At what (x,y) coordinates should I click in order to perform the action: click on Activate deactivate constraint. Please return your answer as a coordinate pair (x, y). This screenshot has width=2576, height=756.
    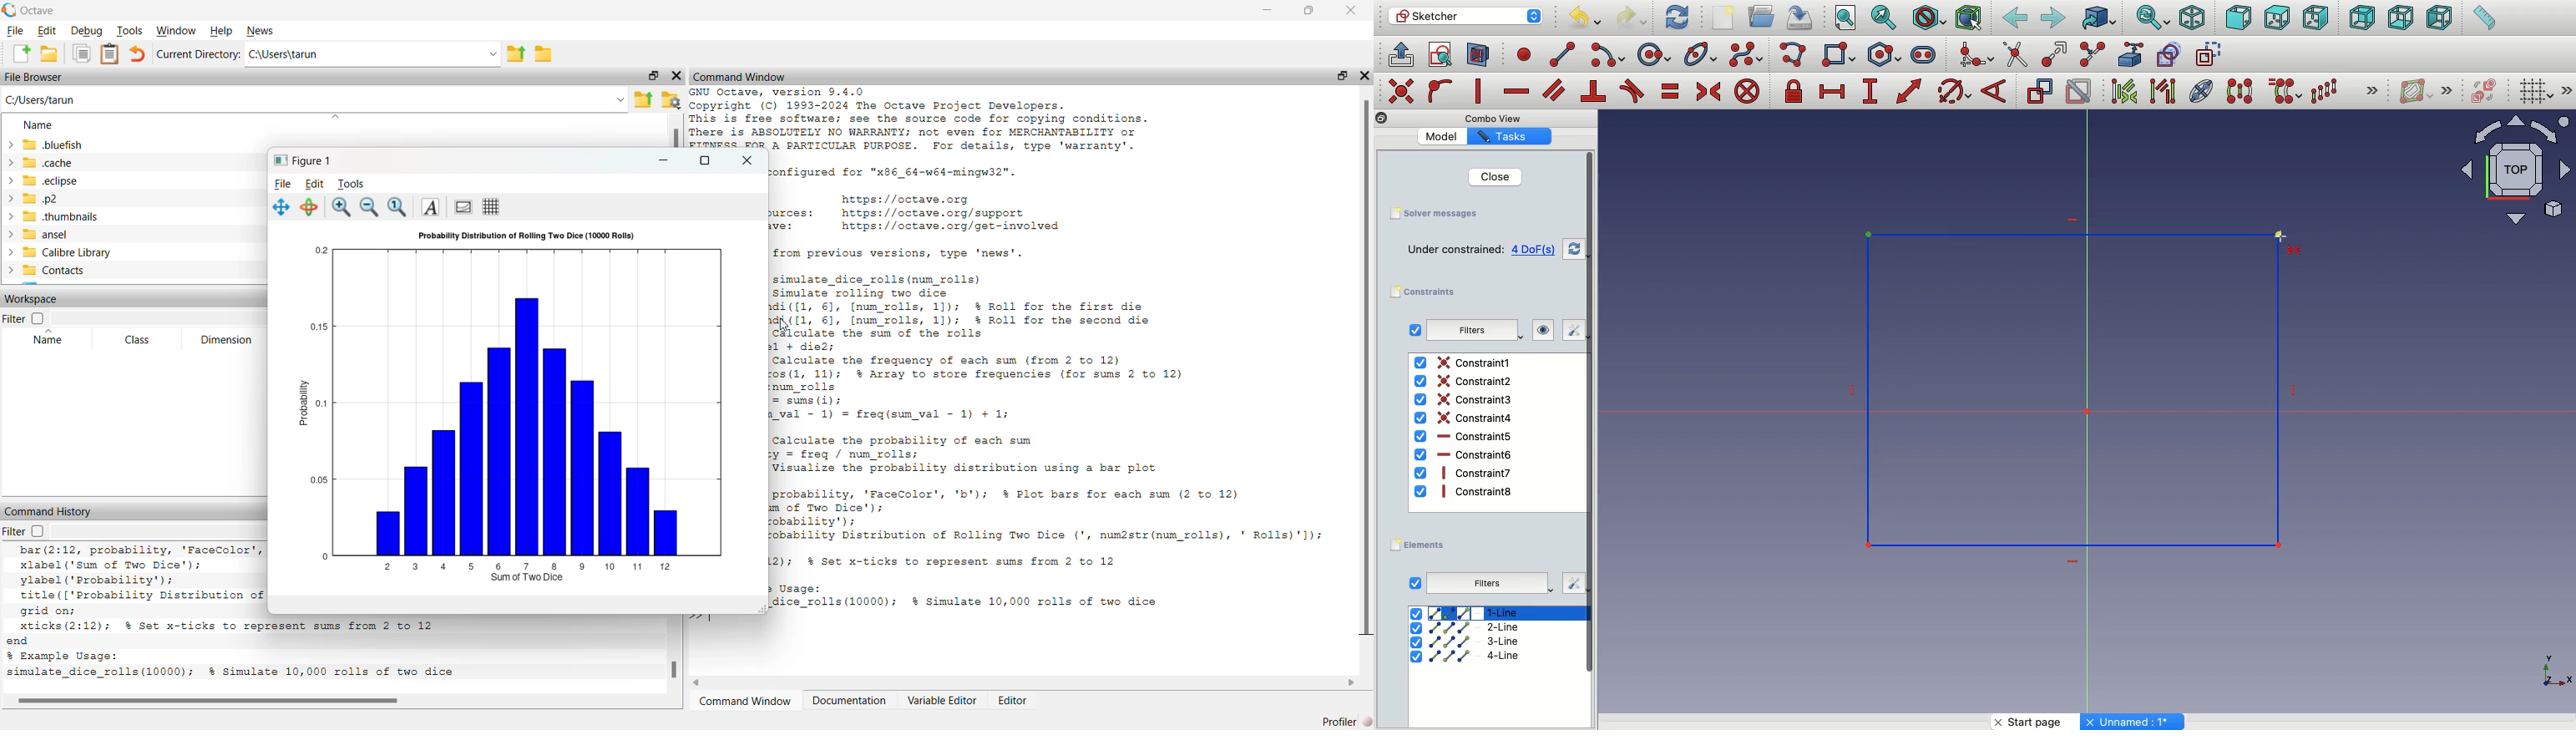
    Looking at the image, I should click on (2079, 93).